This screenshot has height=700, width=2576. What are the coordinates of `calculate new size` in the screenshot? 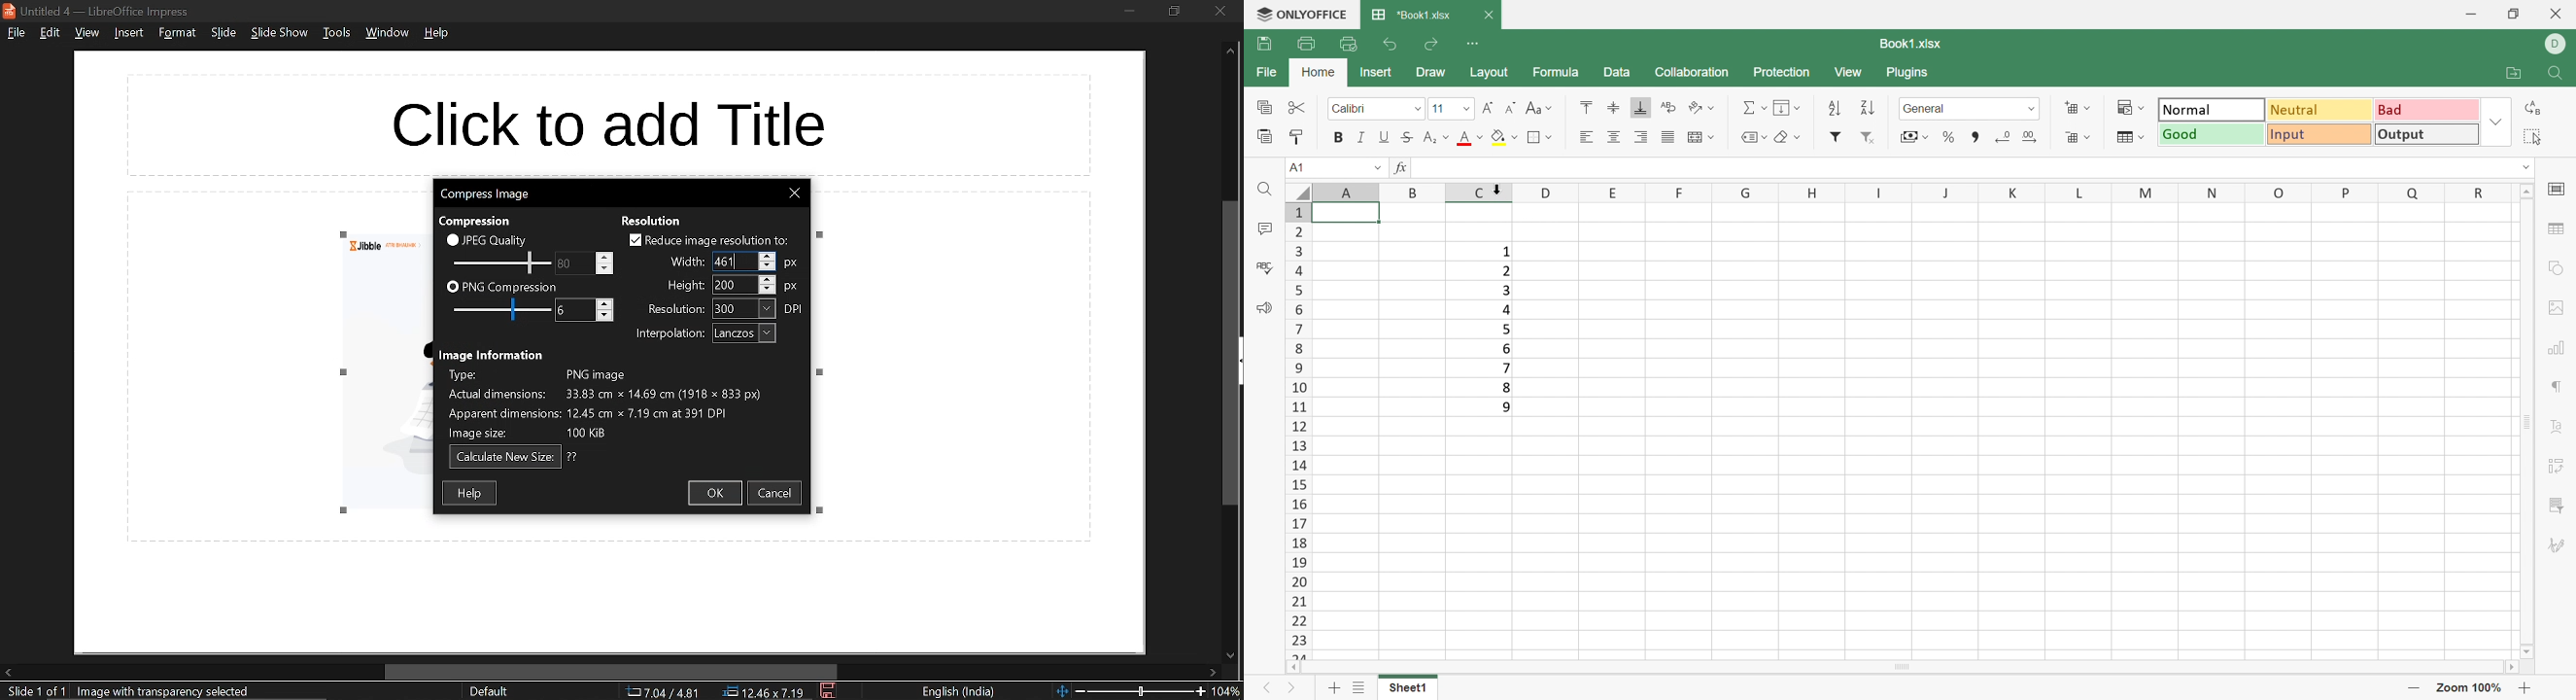 It's located at (504, 457).